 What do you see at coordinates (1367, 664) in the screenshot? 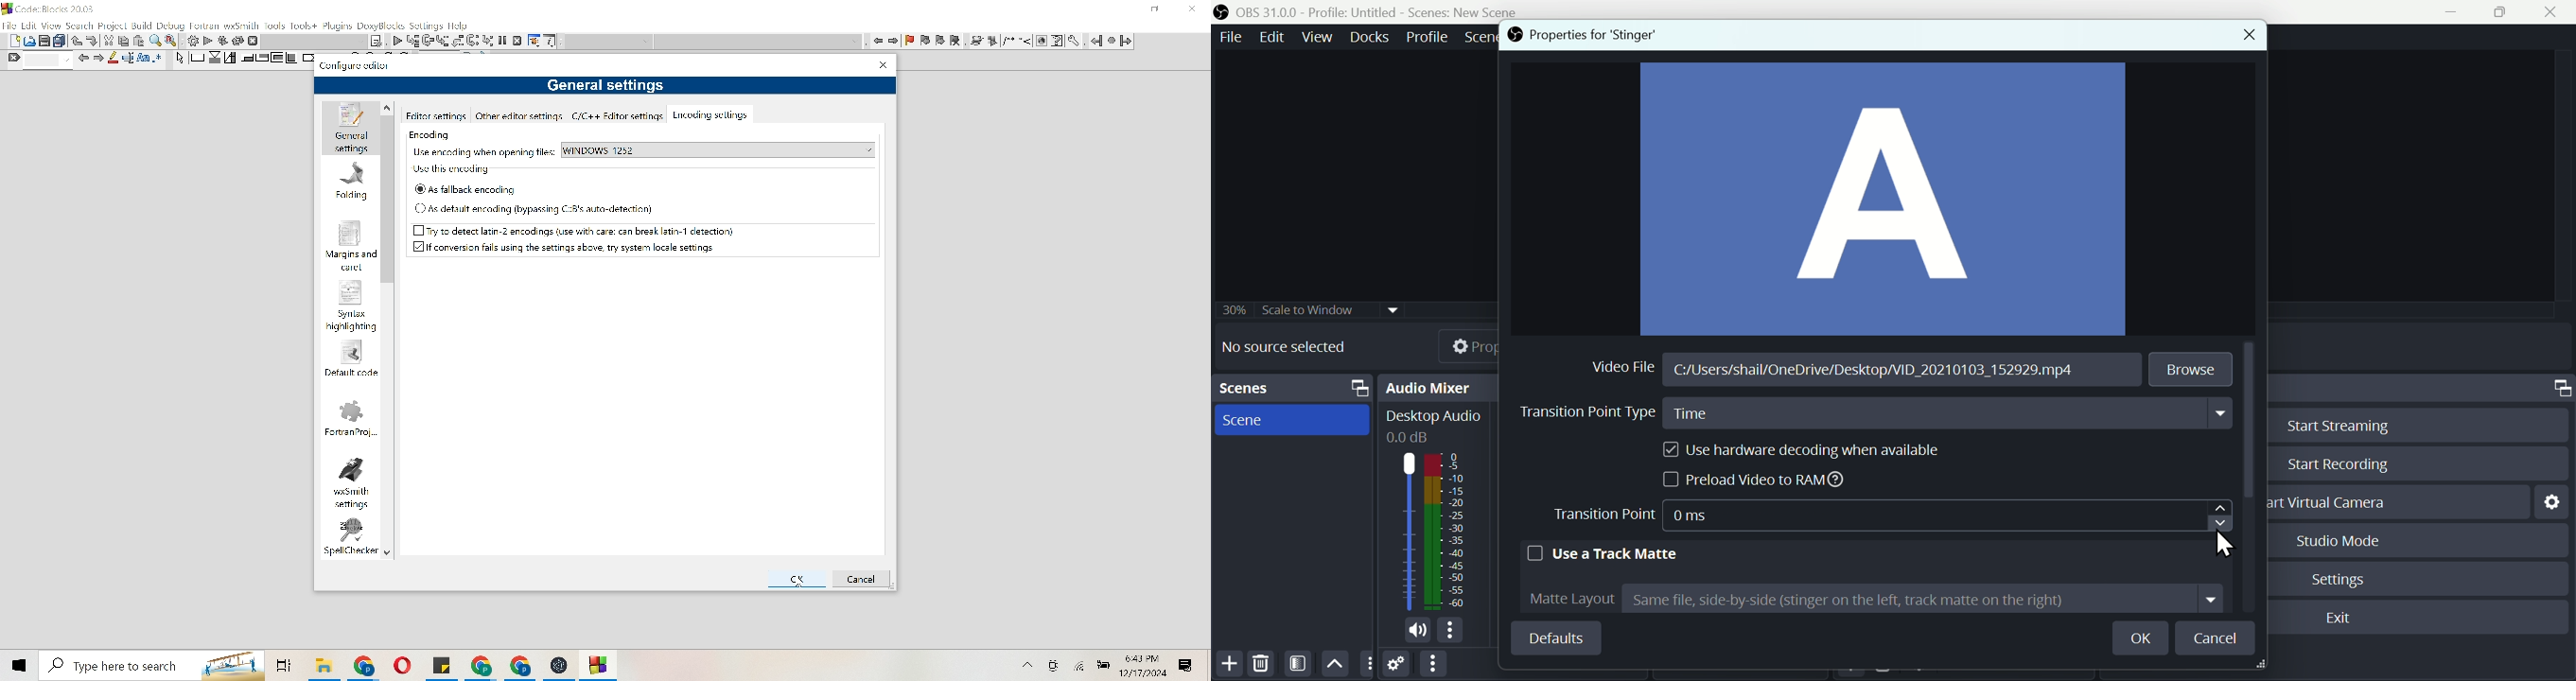
I see `more option` at bounding box center [1367, 664].